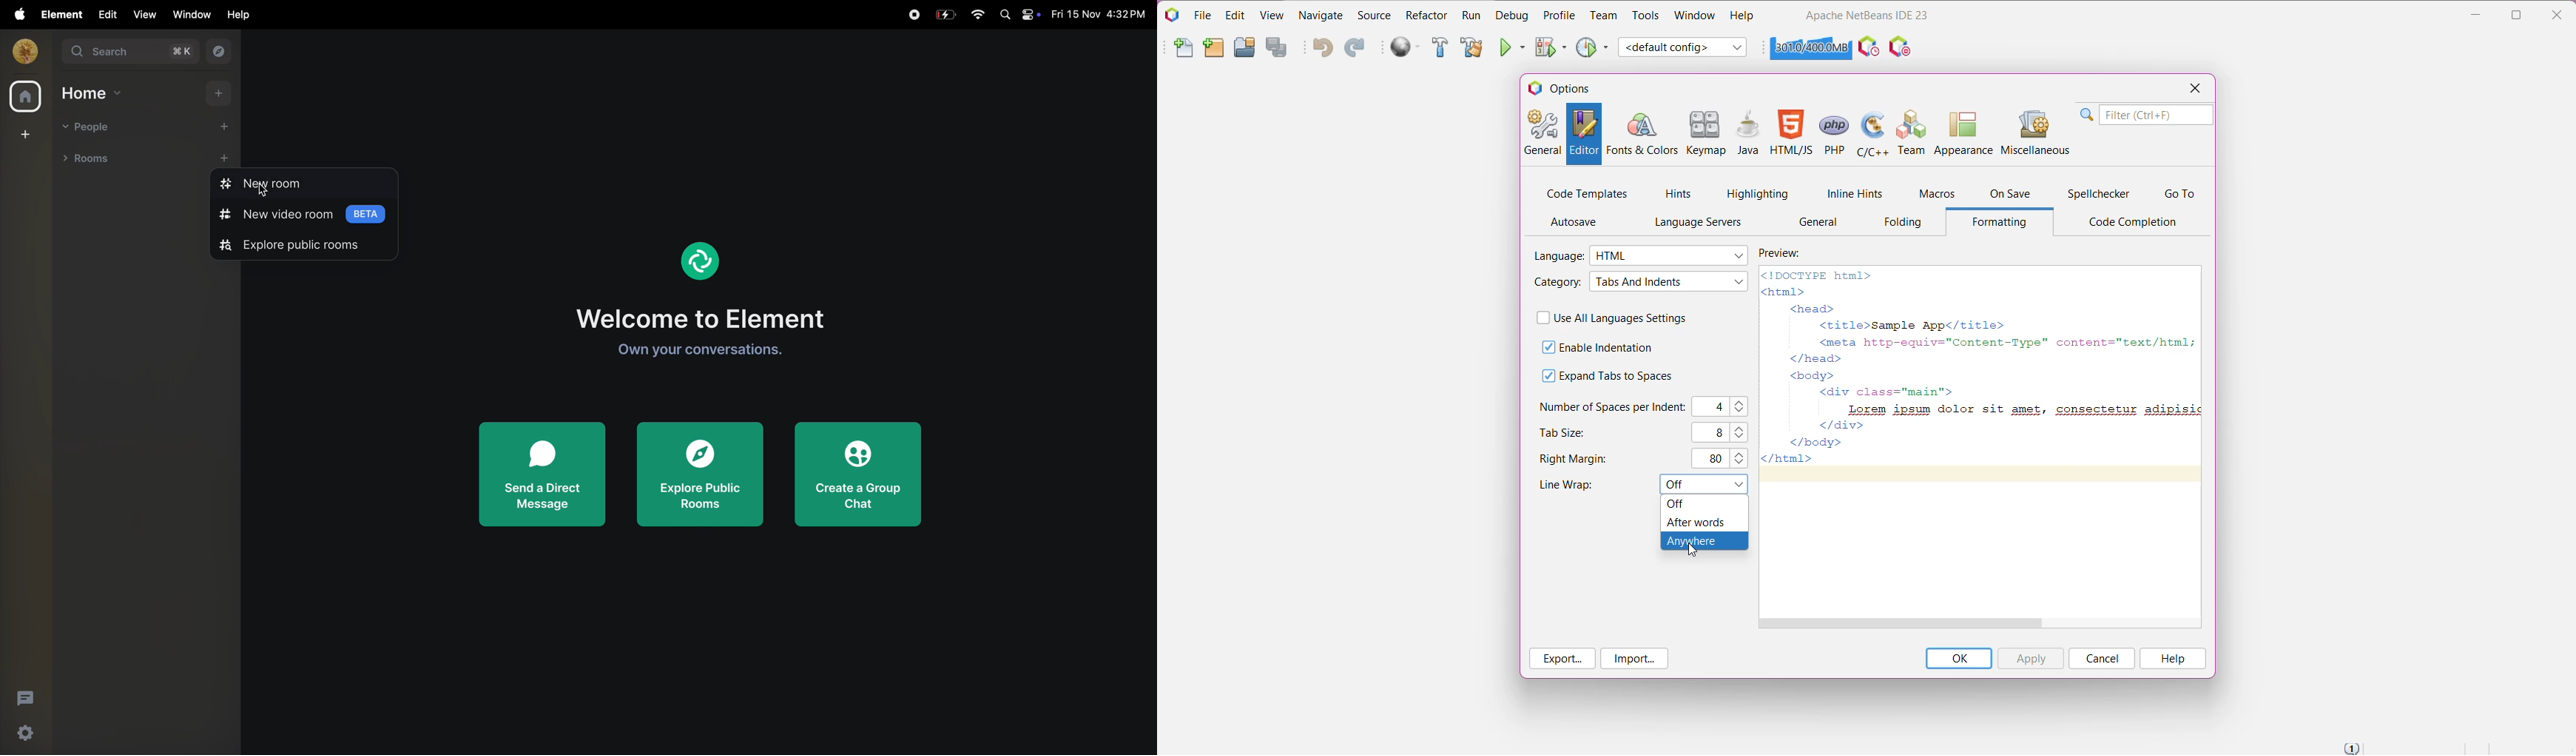  Describe the element at coordinates (89, 126) in the screenshot. I see `people` at that location.